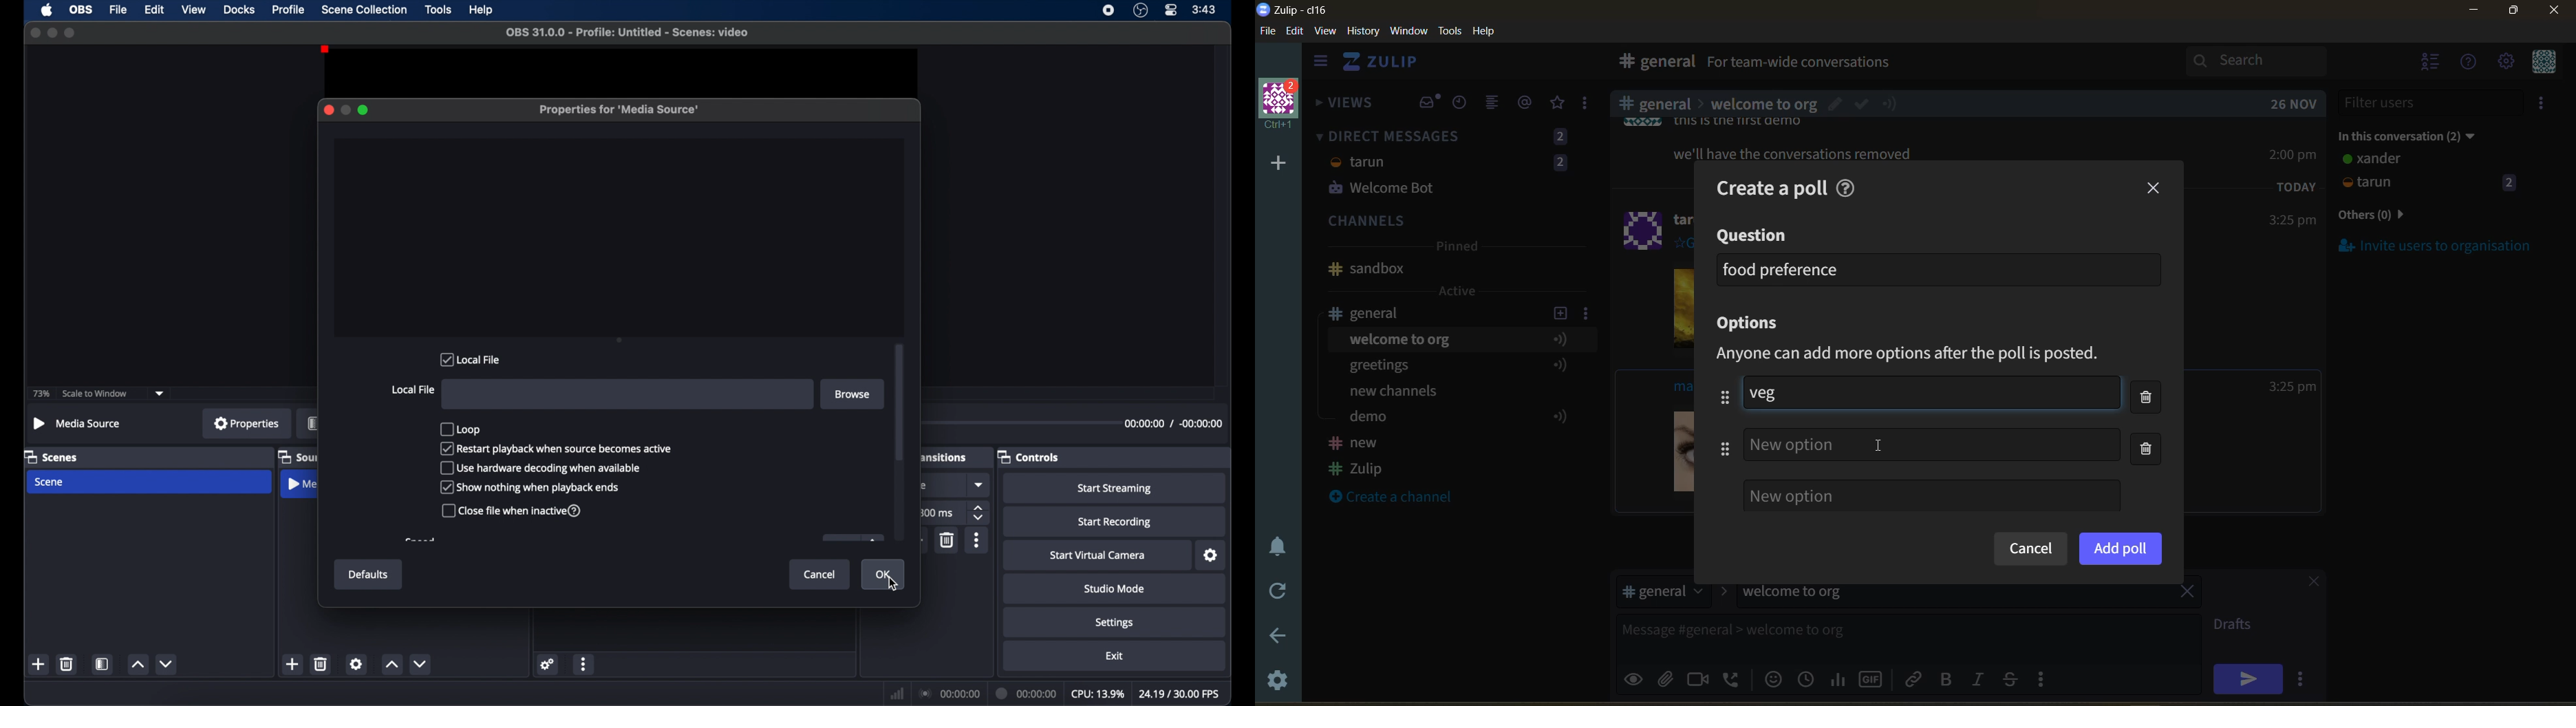 Image resolution: width=2576 pixels, height=728 pixels. What do you see at coordinates (1489, 32) in the screenshot?
I see `help` at bounding box center [1489, 32].